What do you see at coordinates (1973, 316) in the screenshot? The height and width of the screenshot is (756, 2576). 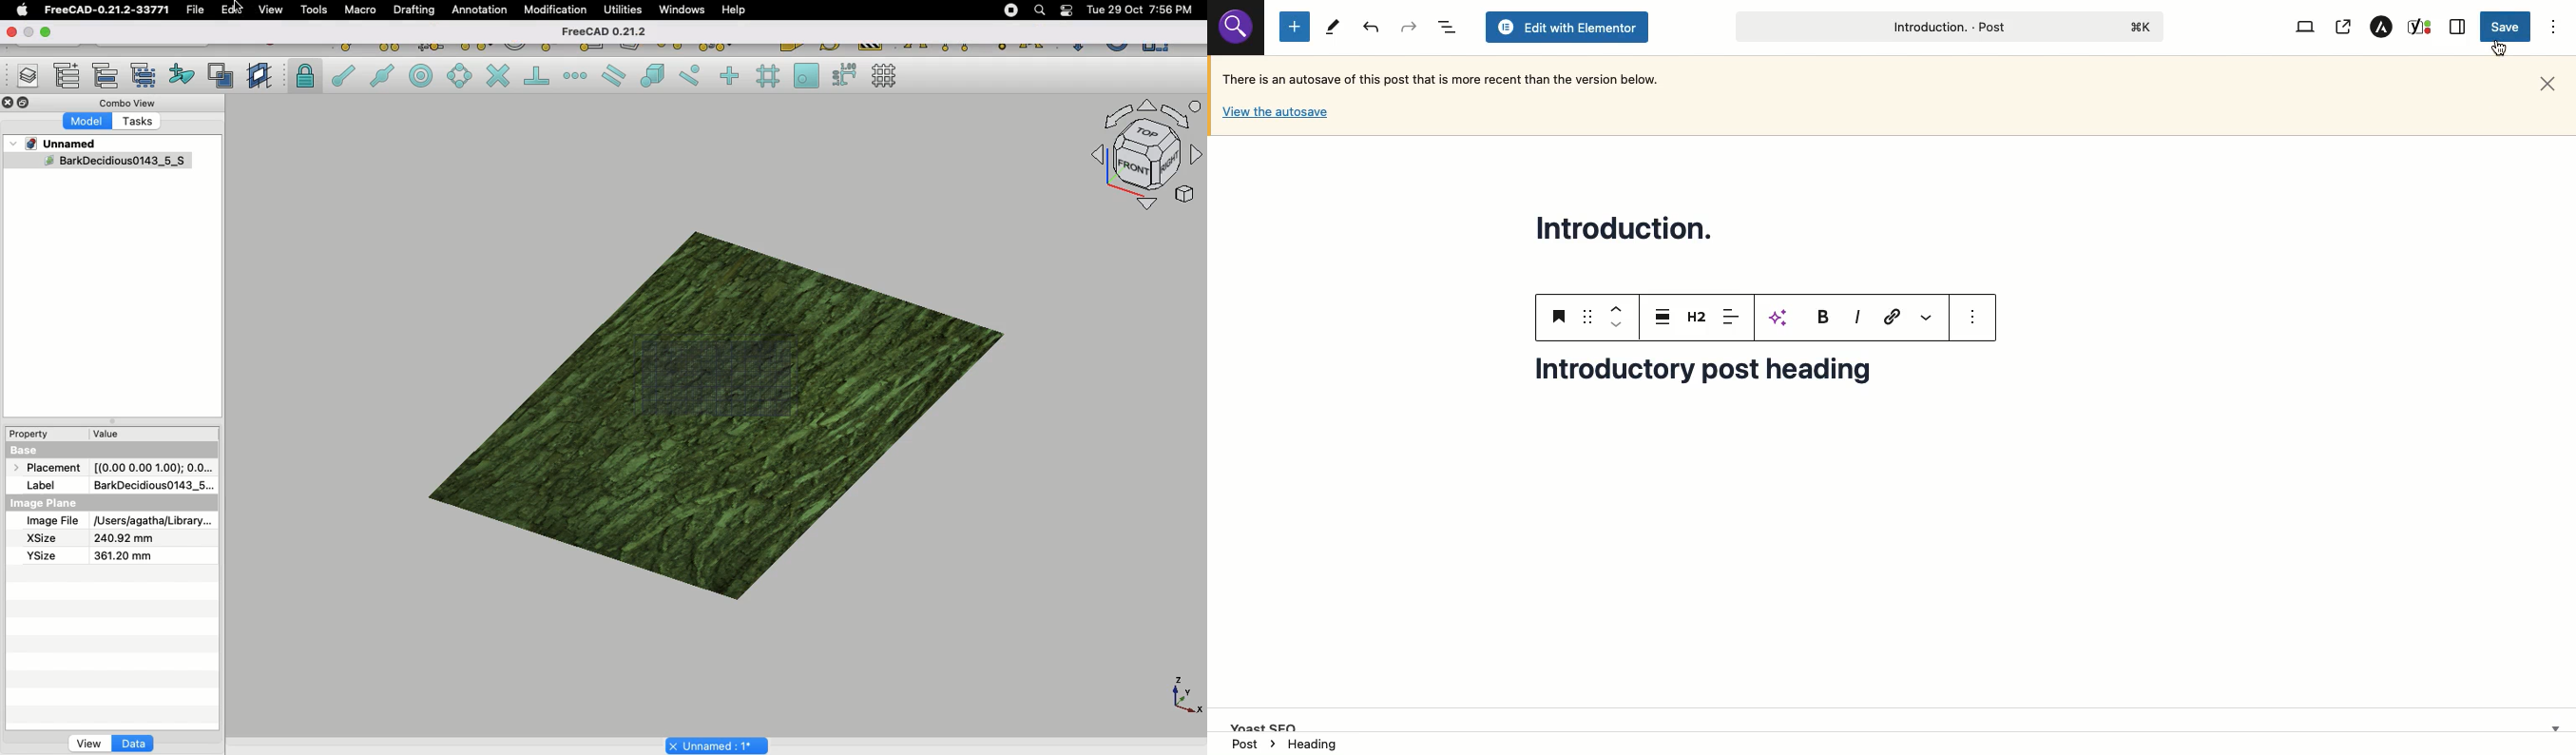 I see `more options` at bounding box center [1973, 316].